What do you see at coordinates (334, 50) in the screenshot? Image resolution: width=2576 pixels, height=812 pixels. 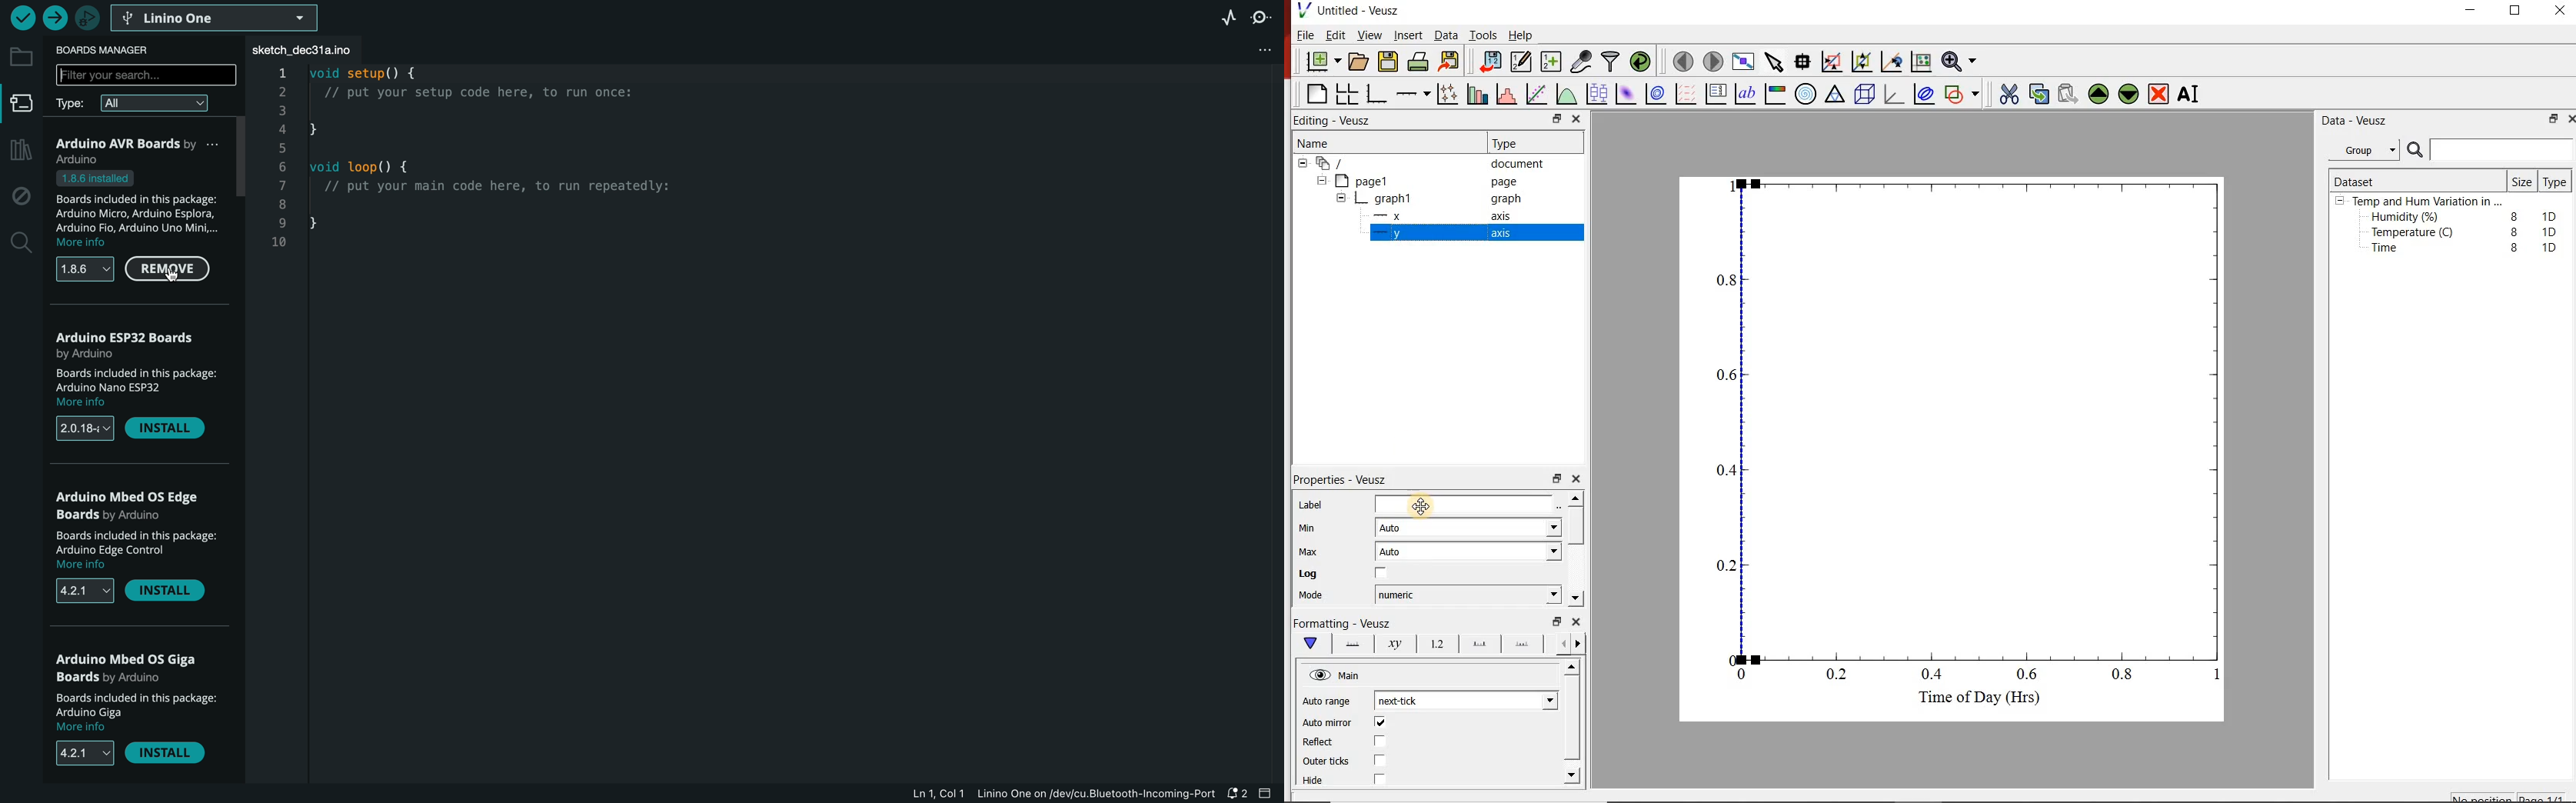 I see `file tab` at bounding box center [334, 50].